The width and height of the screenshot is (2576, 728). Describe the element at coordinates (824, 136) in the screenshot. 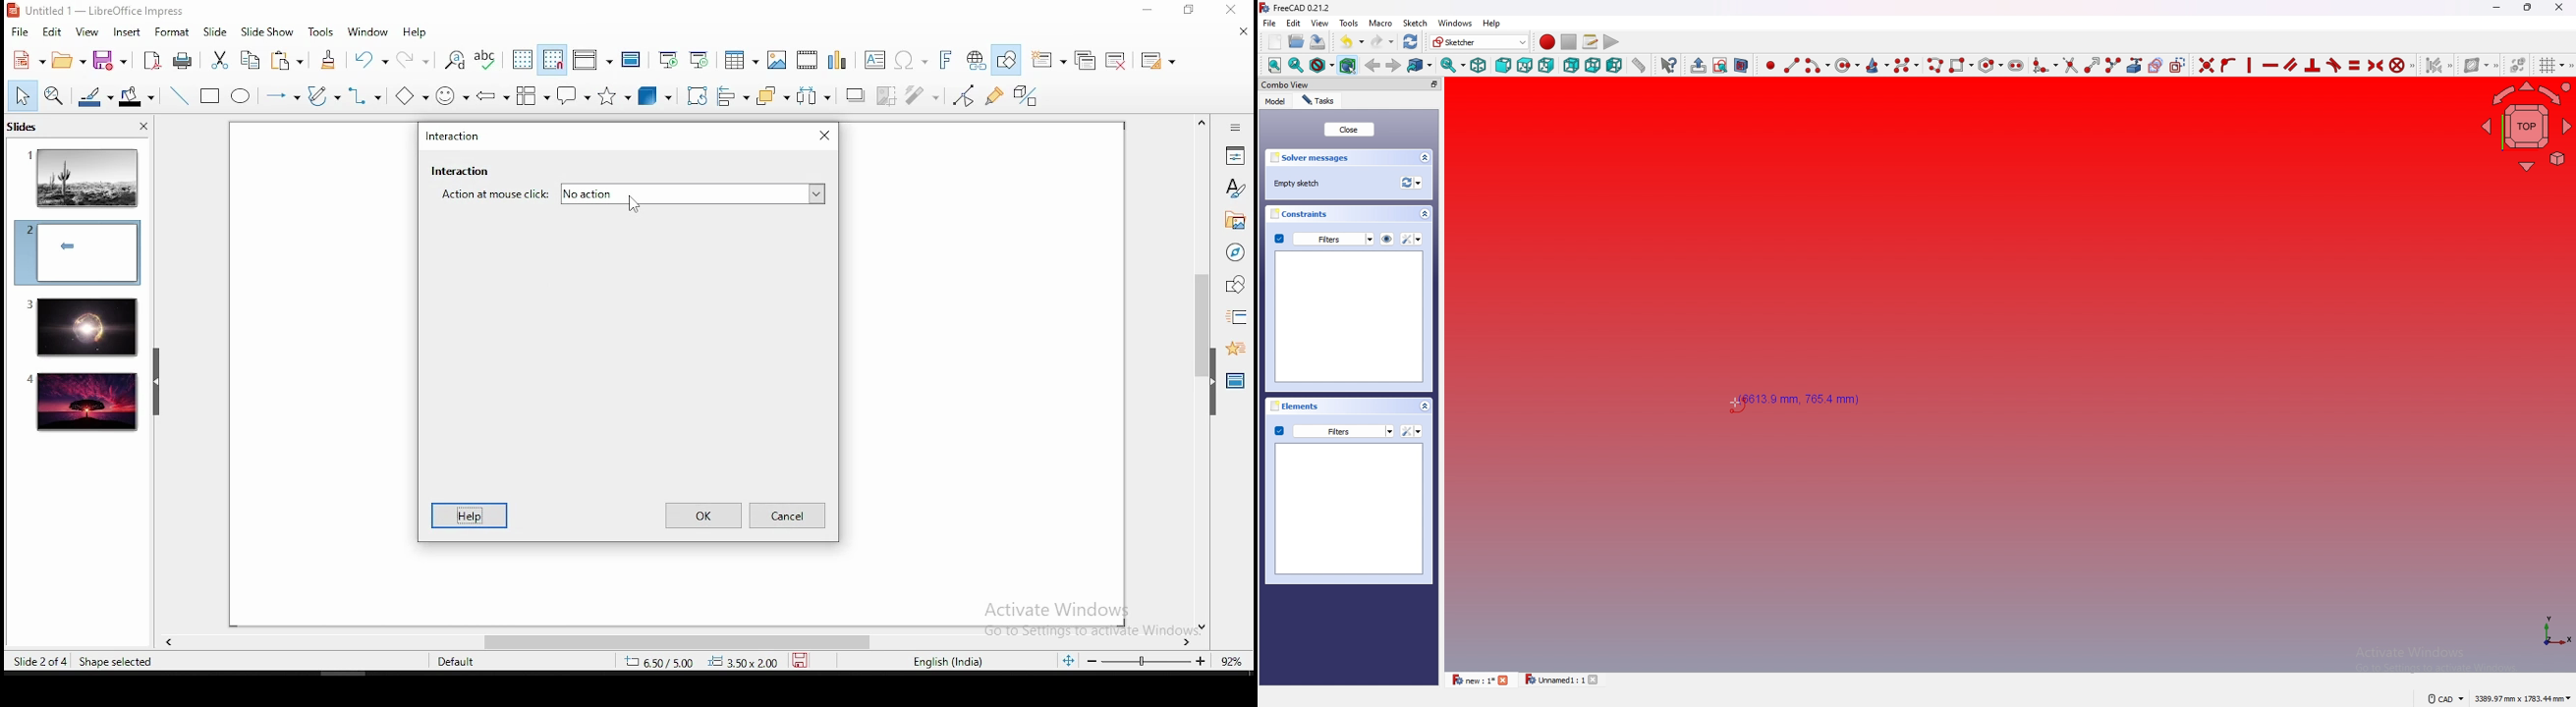

I see `Close` at that location.